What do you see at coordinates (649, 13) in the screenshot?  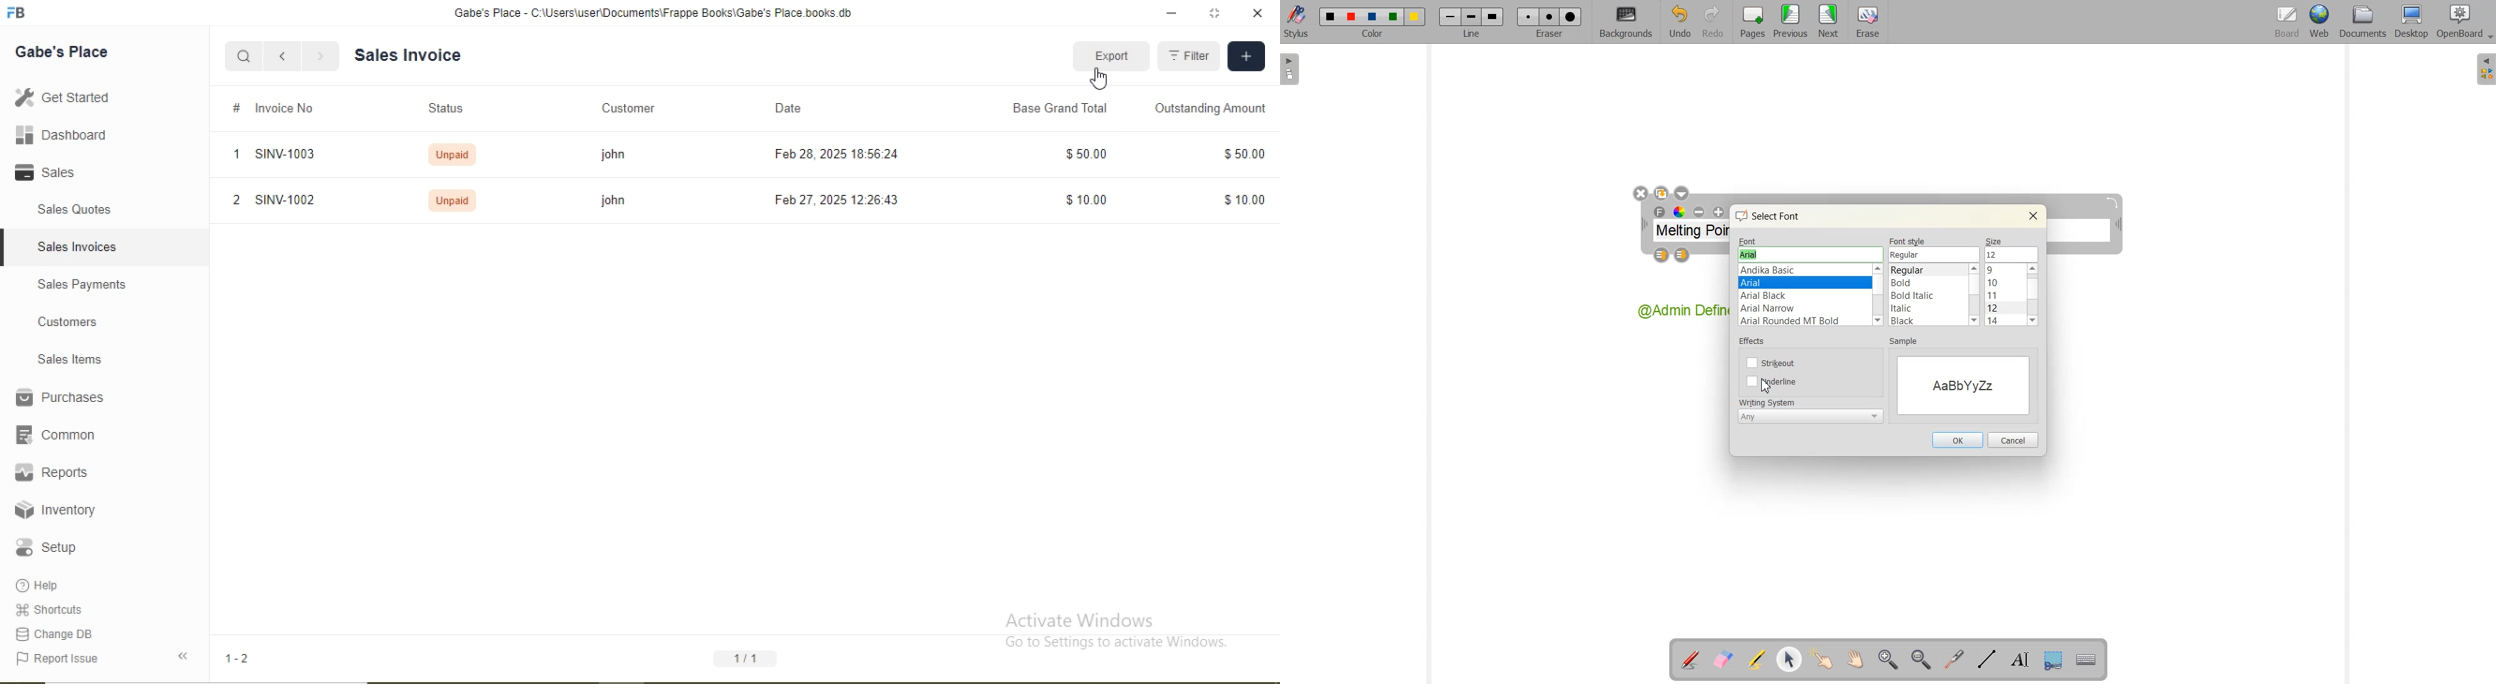 I see `Gabe's Place - C\Users\useriDocuments\Frappe Books\Gabe's Place books db` at bounding box center [649, 13].